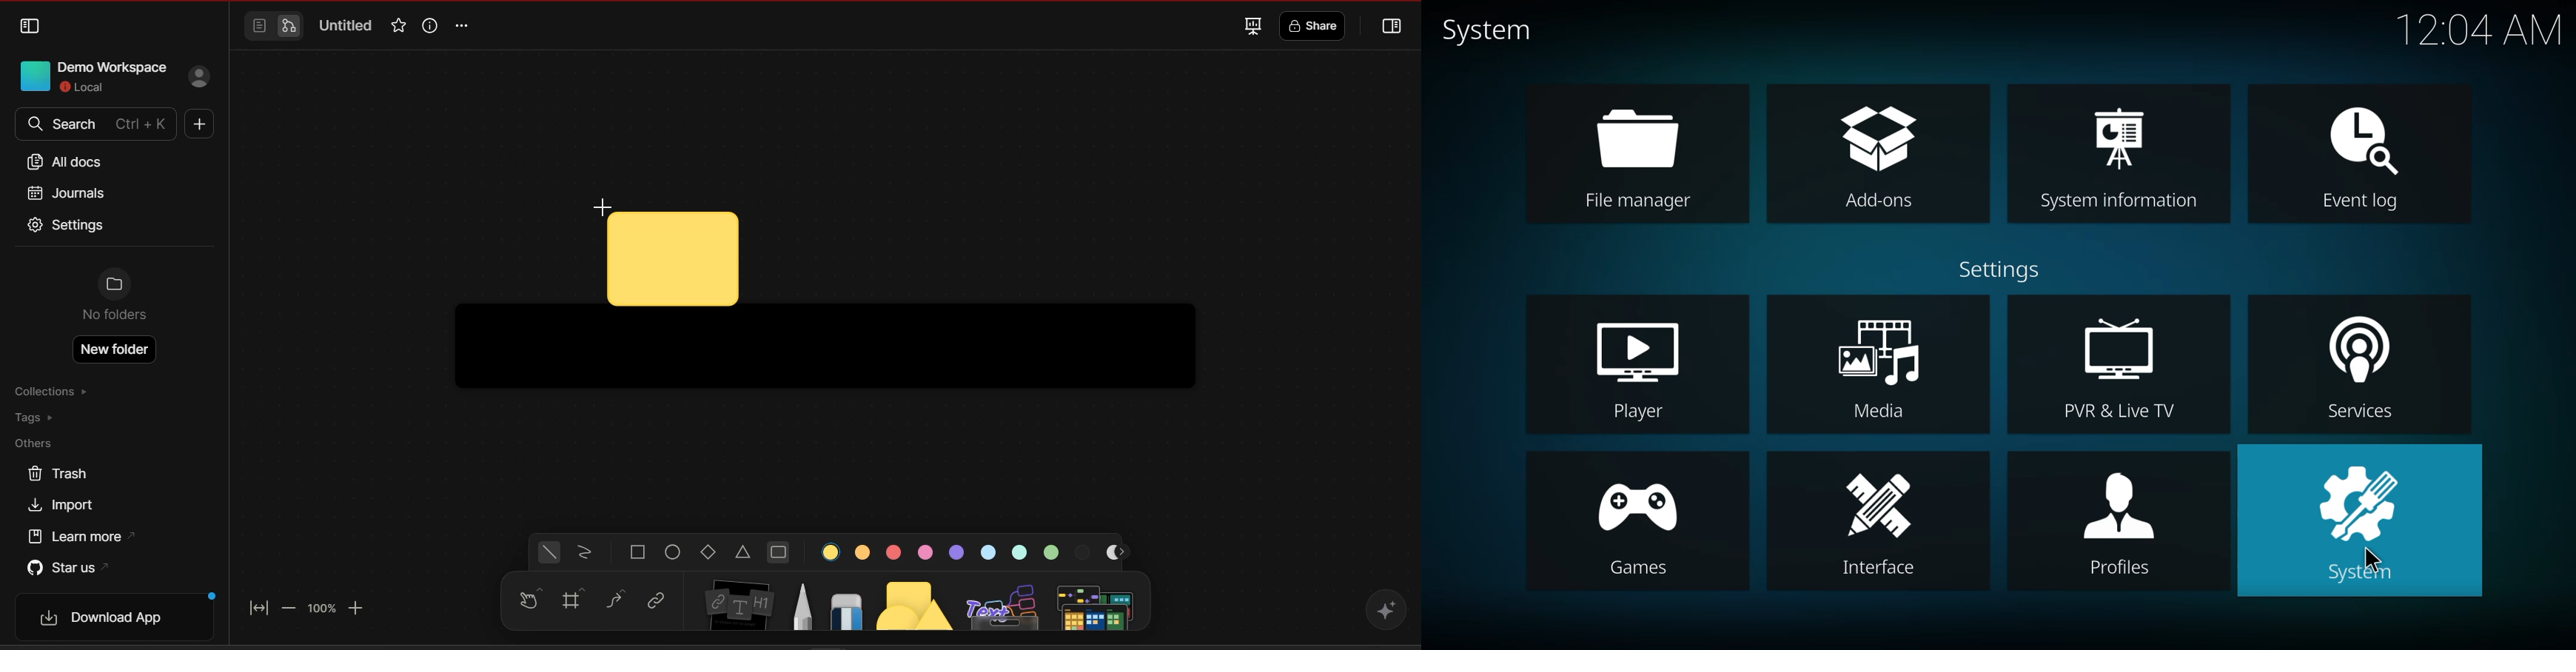 This screenshot has height=672, width=2576. I want to click on Untitled, so click(346, 27).